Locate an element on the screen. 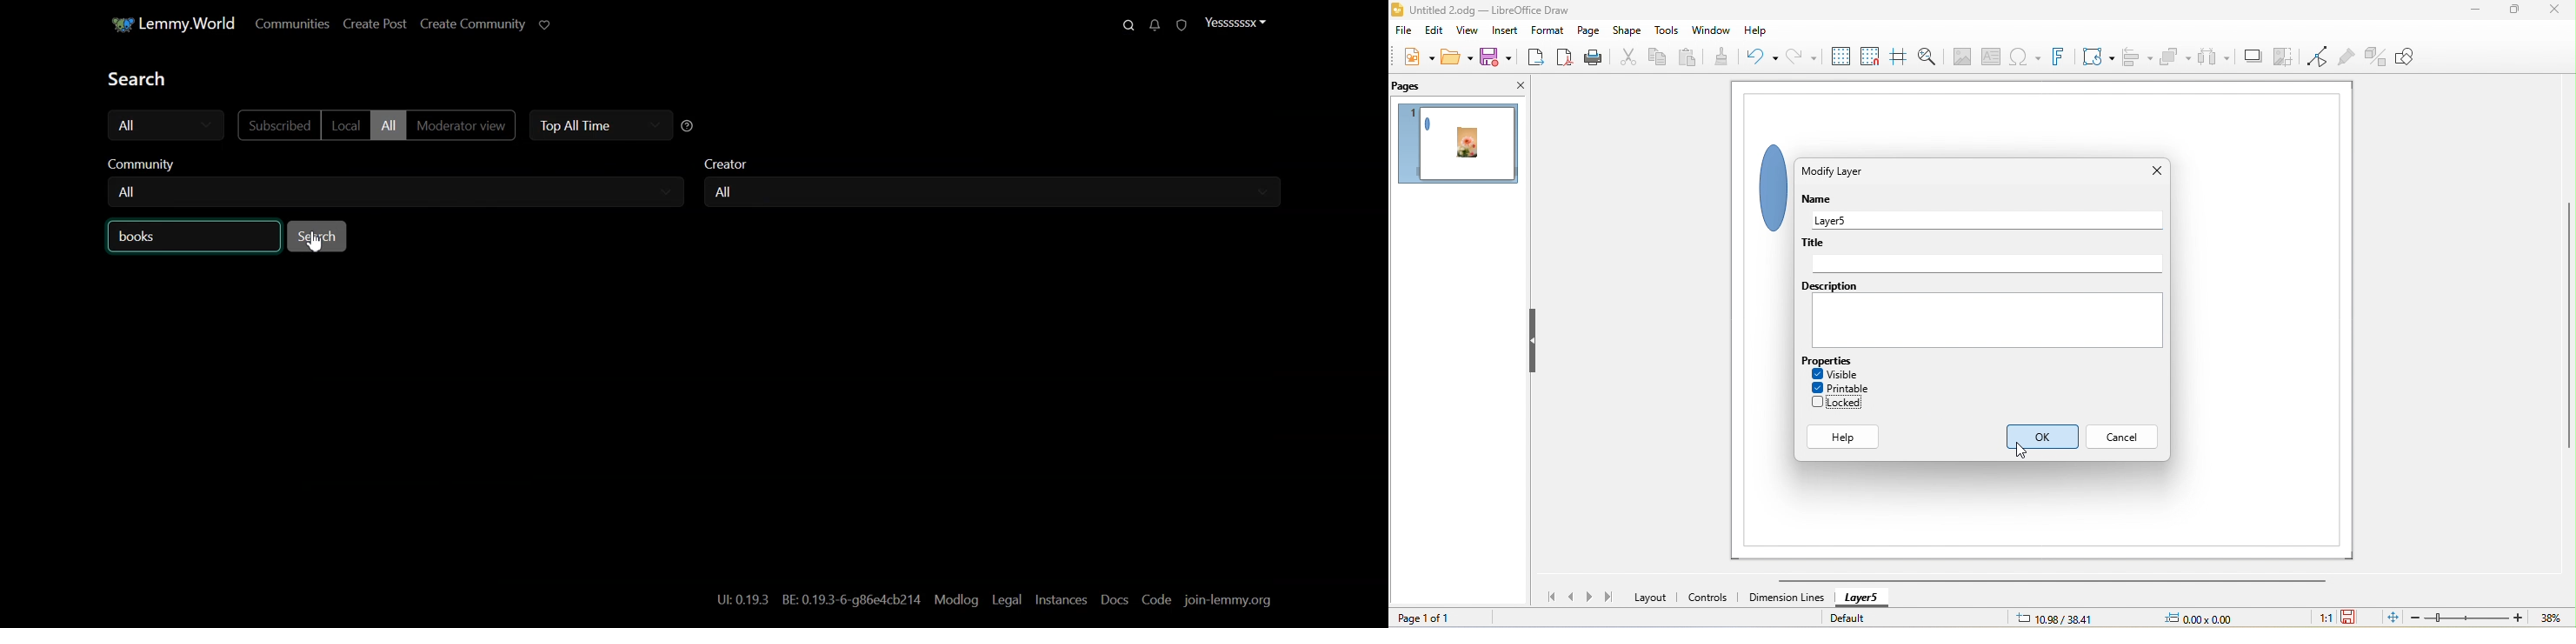 This screenshot has width=2576, height=644. tools is located at coordinates (1667, 31).